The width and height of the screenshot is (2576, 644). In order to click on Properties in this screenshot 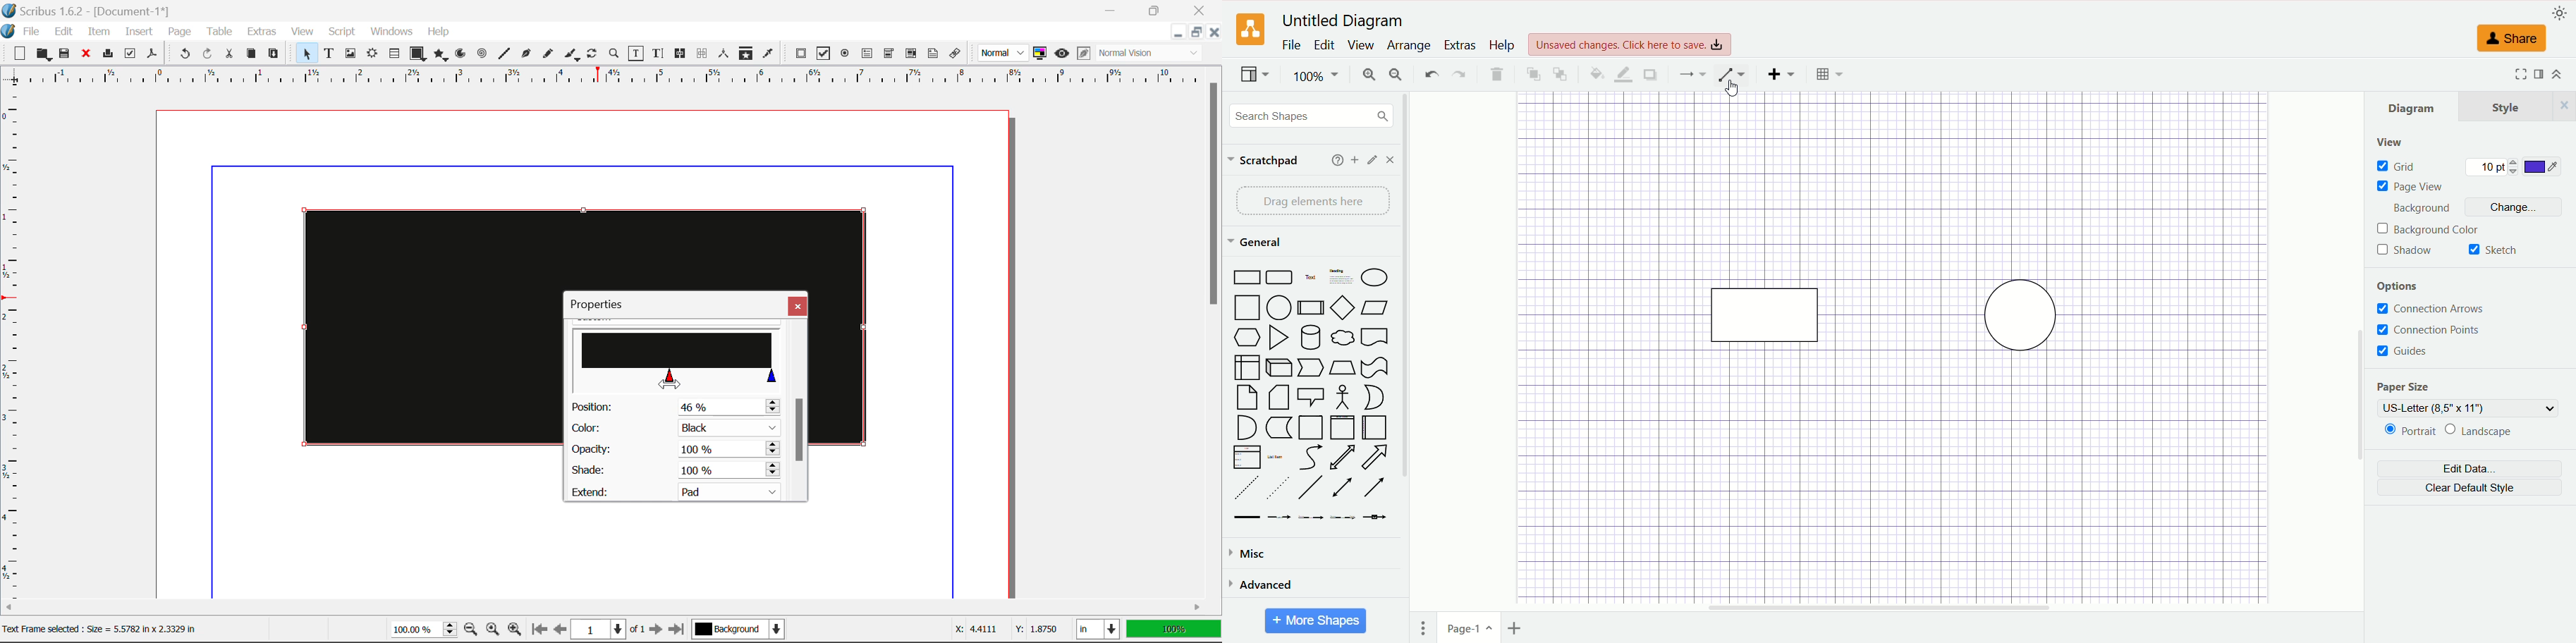, I will do `click(604, 304)`.